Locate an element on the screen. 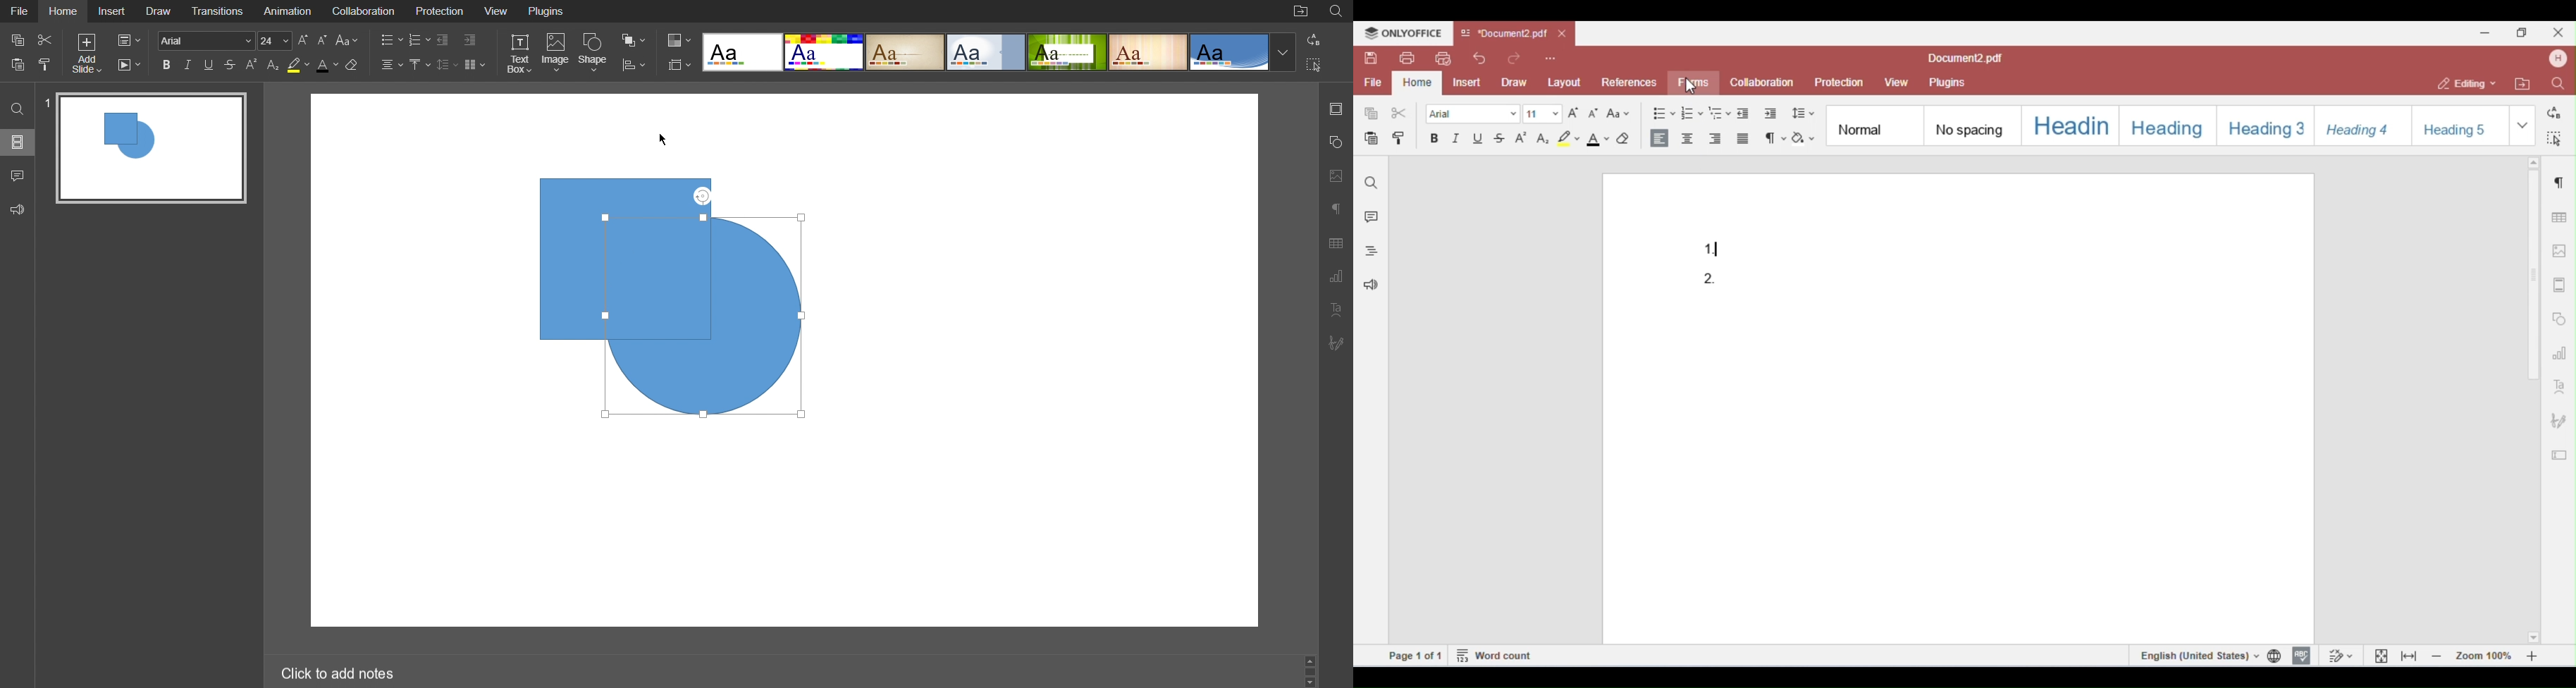 The image size is (2576, 700). Image is located at coordinates (555, 54).